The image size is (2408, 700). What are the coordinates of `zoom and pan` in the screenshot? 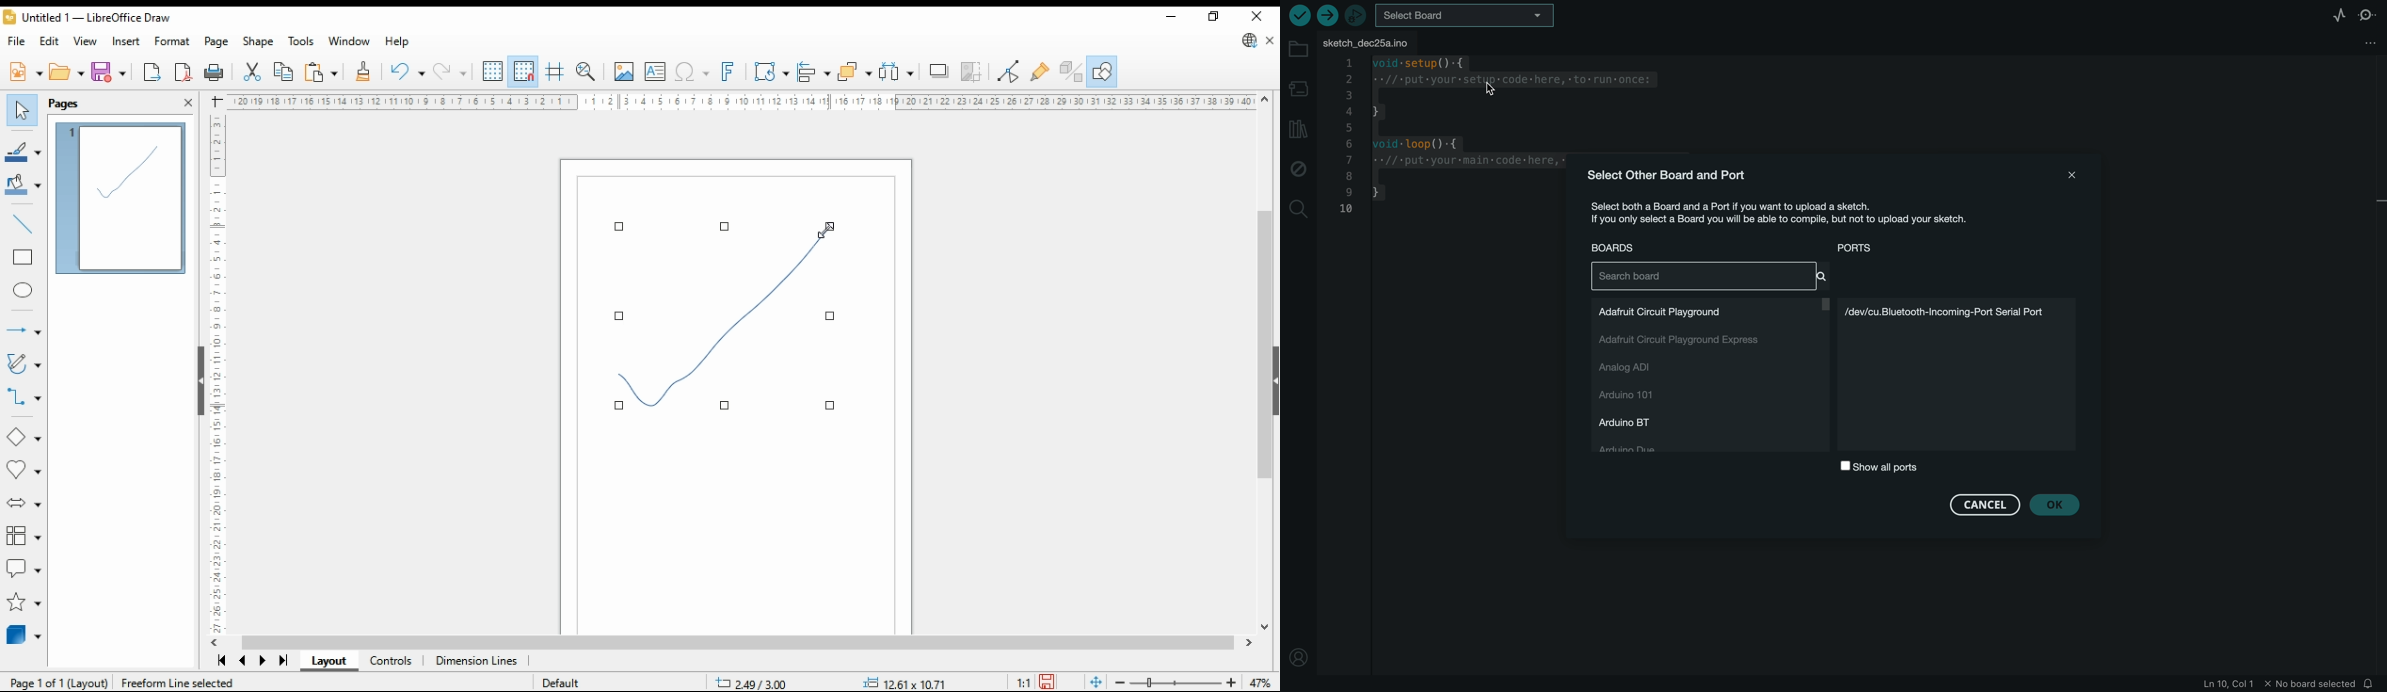 It's located at (586, 73).